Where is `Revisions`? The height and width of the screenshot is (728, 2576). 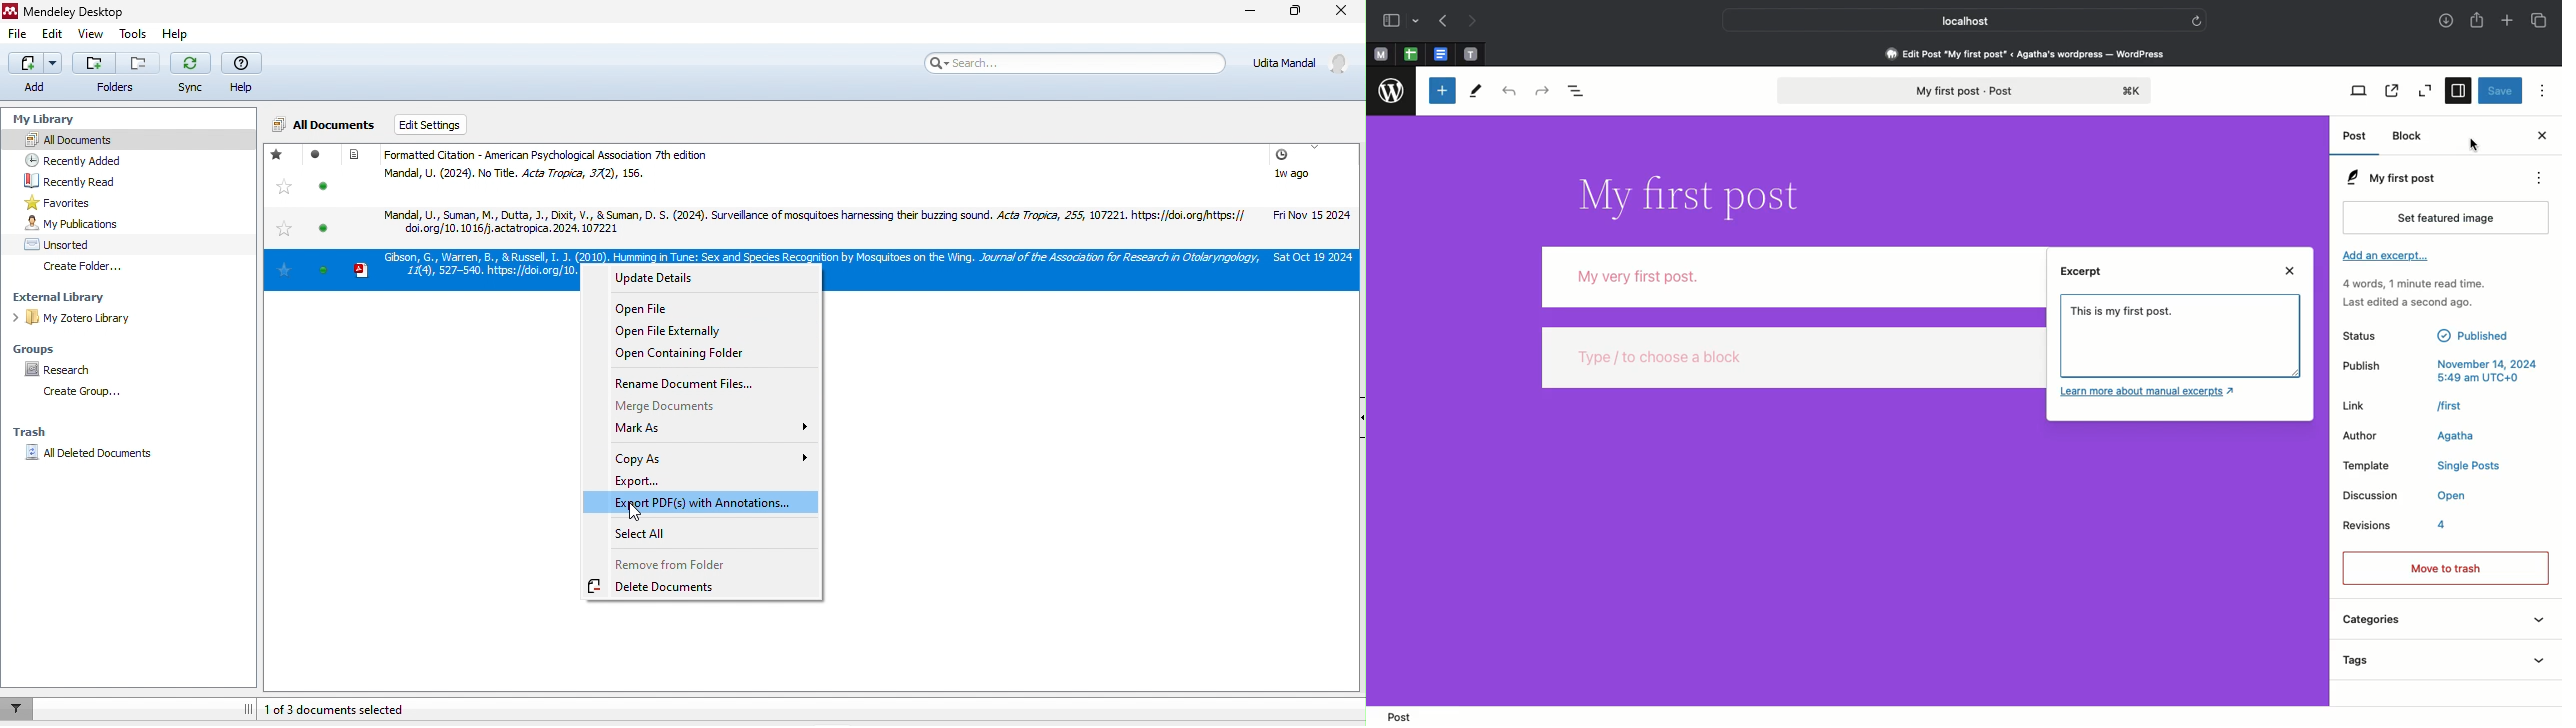
Revisions is located at coordinates (2397, 528).